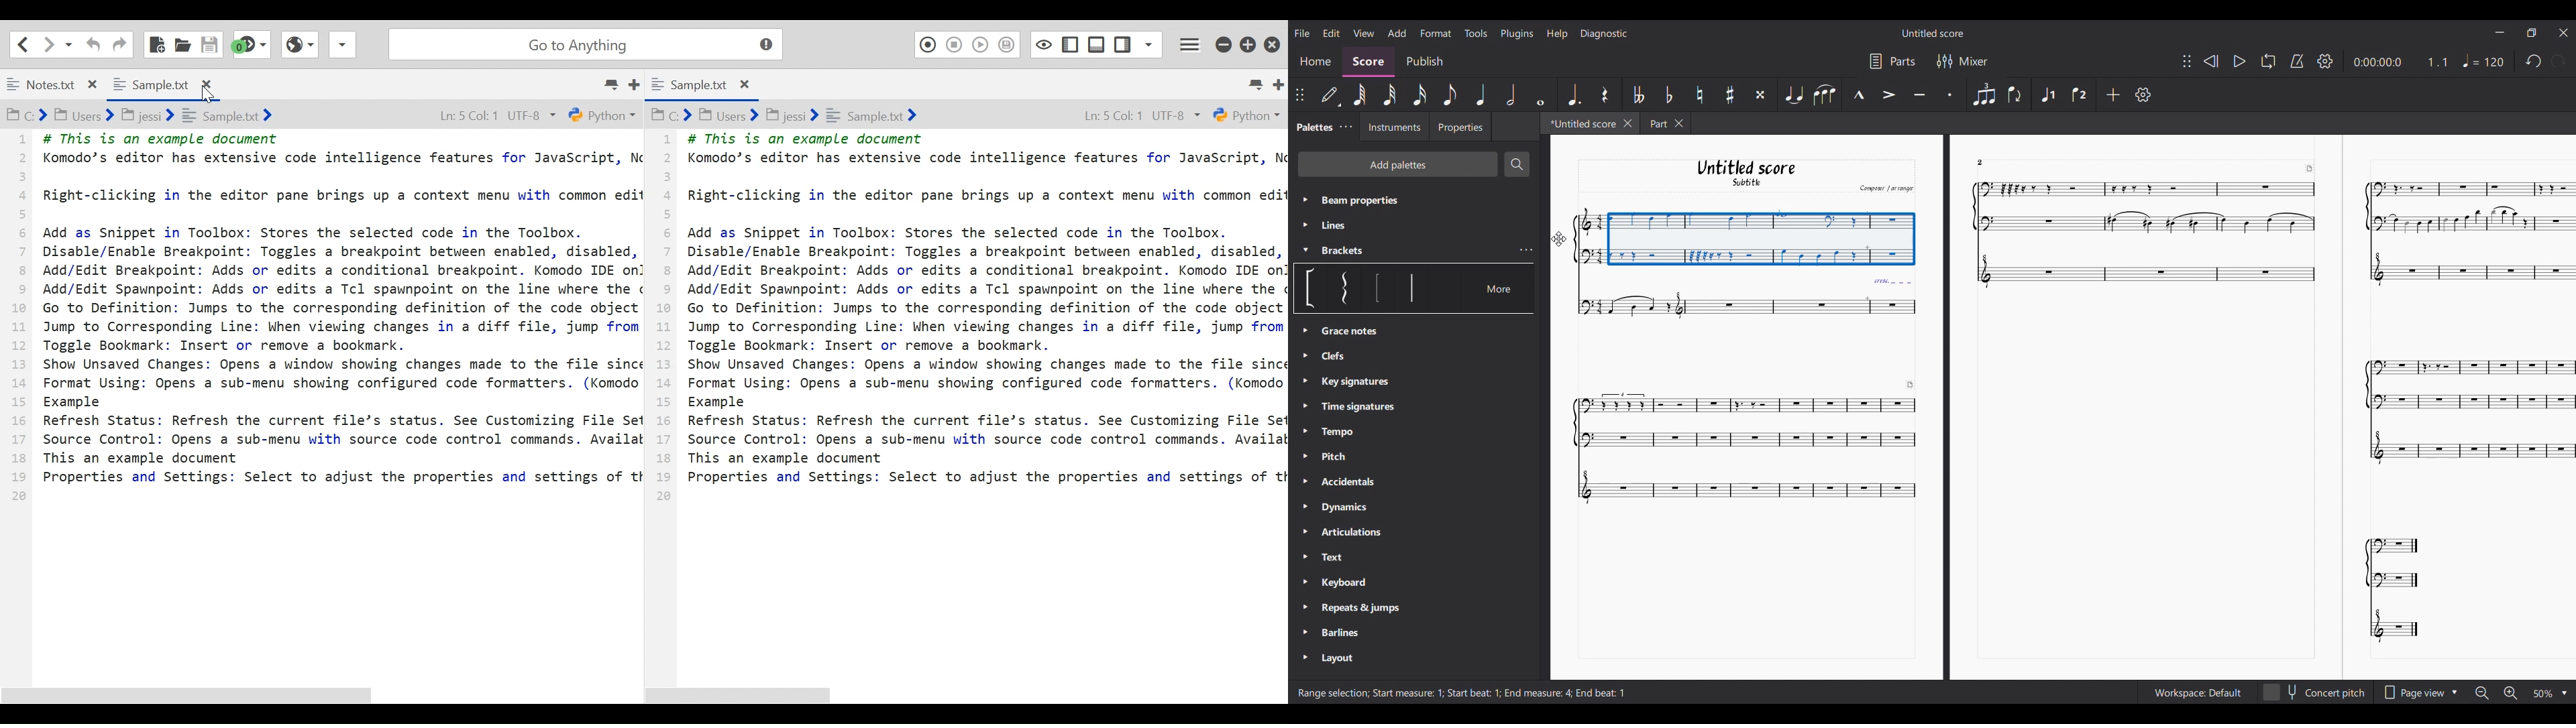 This screenshot has width=2576, height=728. What do you see at coordinates (2392, 625) in the screenshot?
I see `` at bounding box center [2392, 625].